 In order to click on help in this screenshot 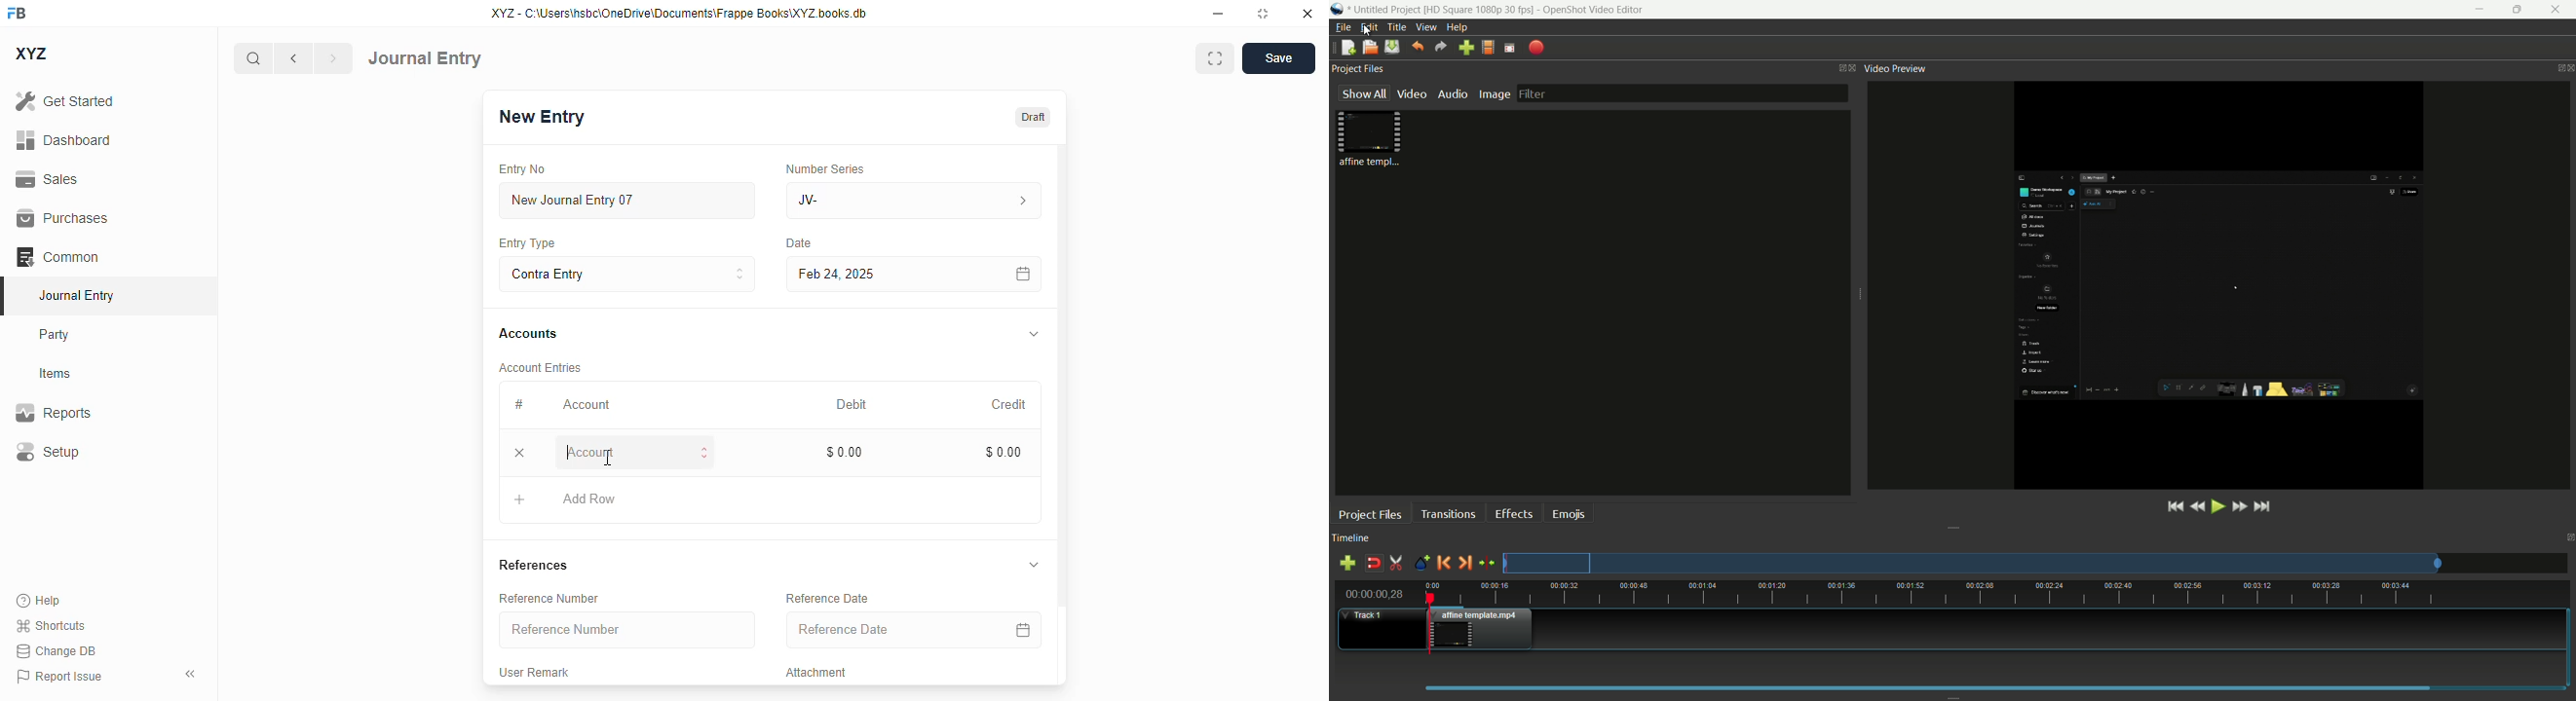, I will do `click(39, 601)`.